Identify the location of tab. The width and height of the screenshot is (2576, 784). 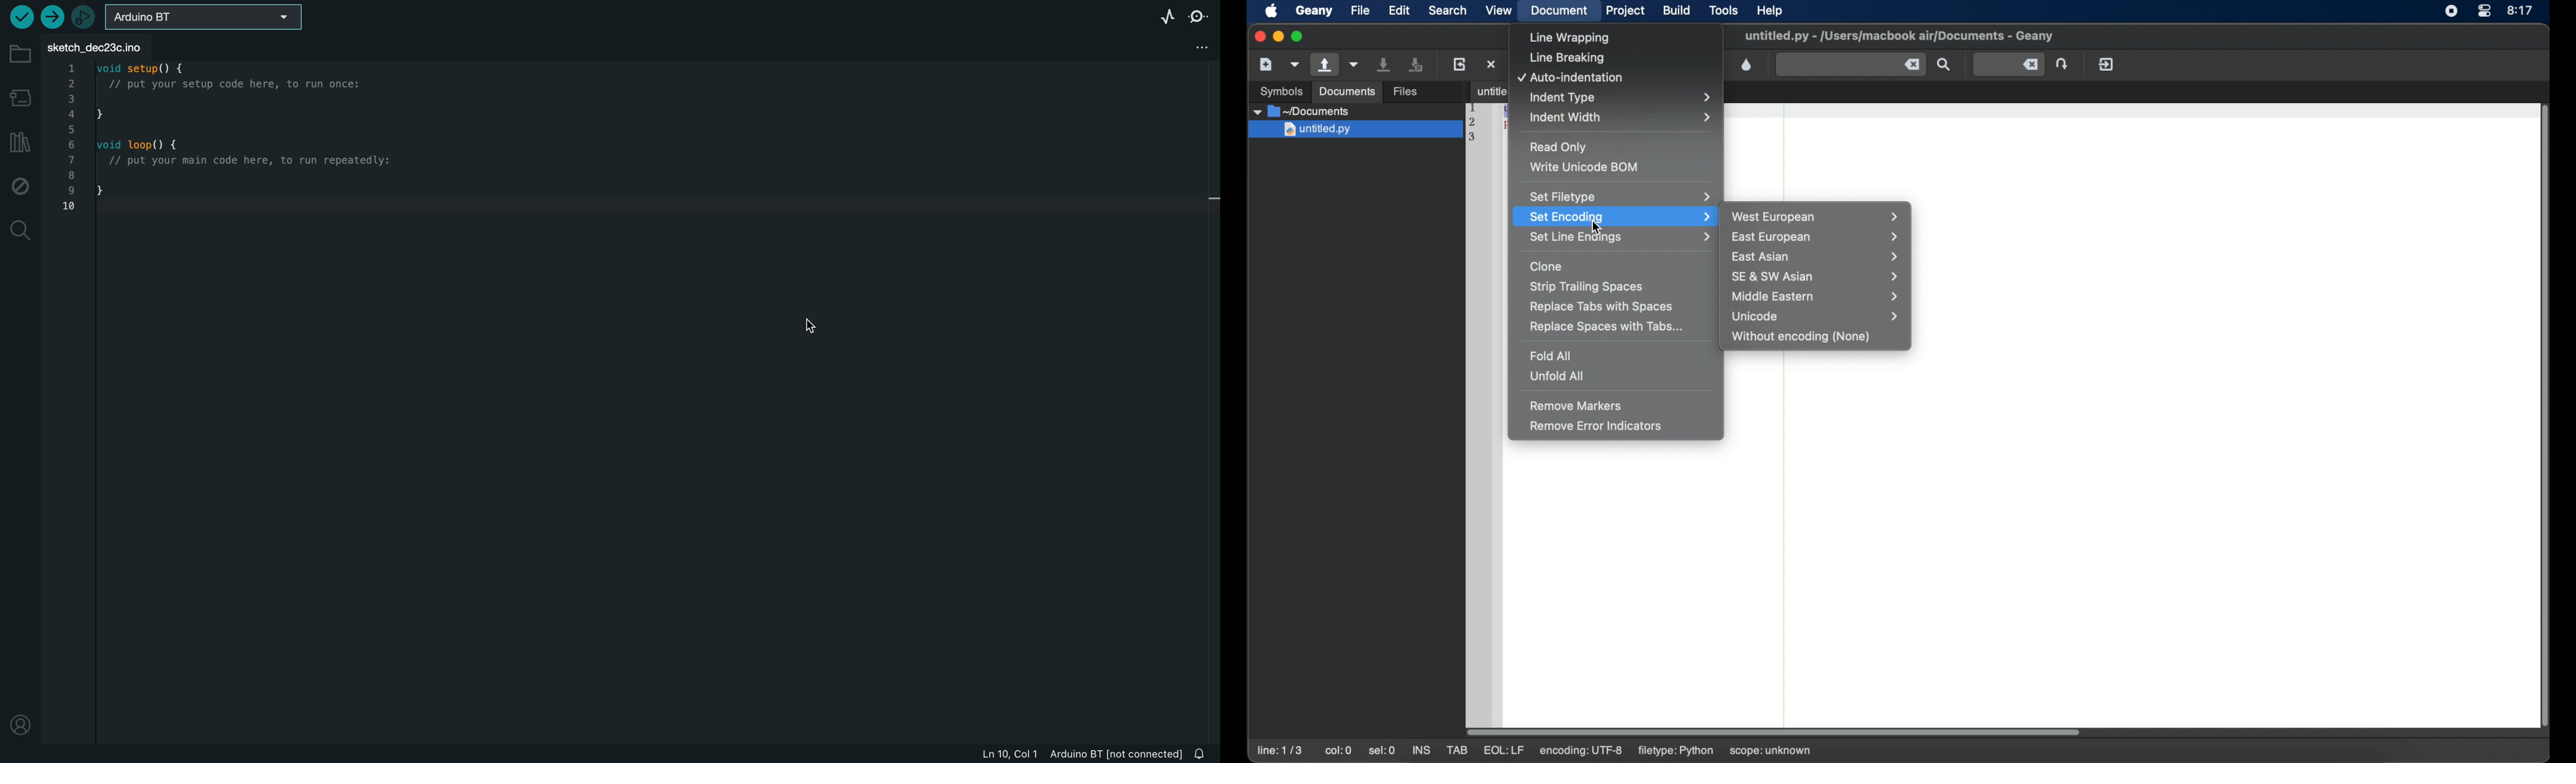
(1456, 750).